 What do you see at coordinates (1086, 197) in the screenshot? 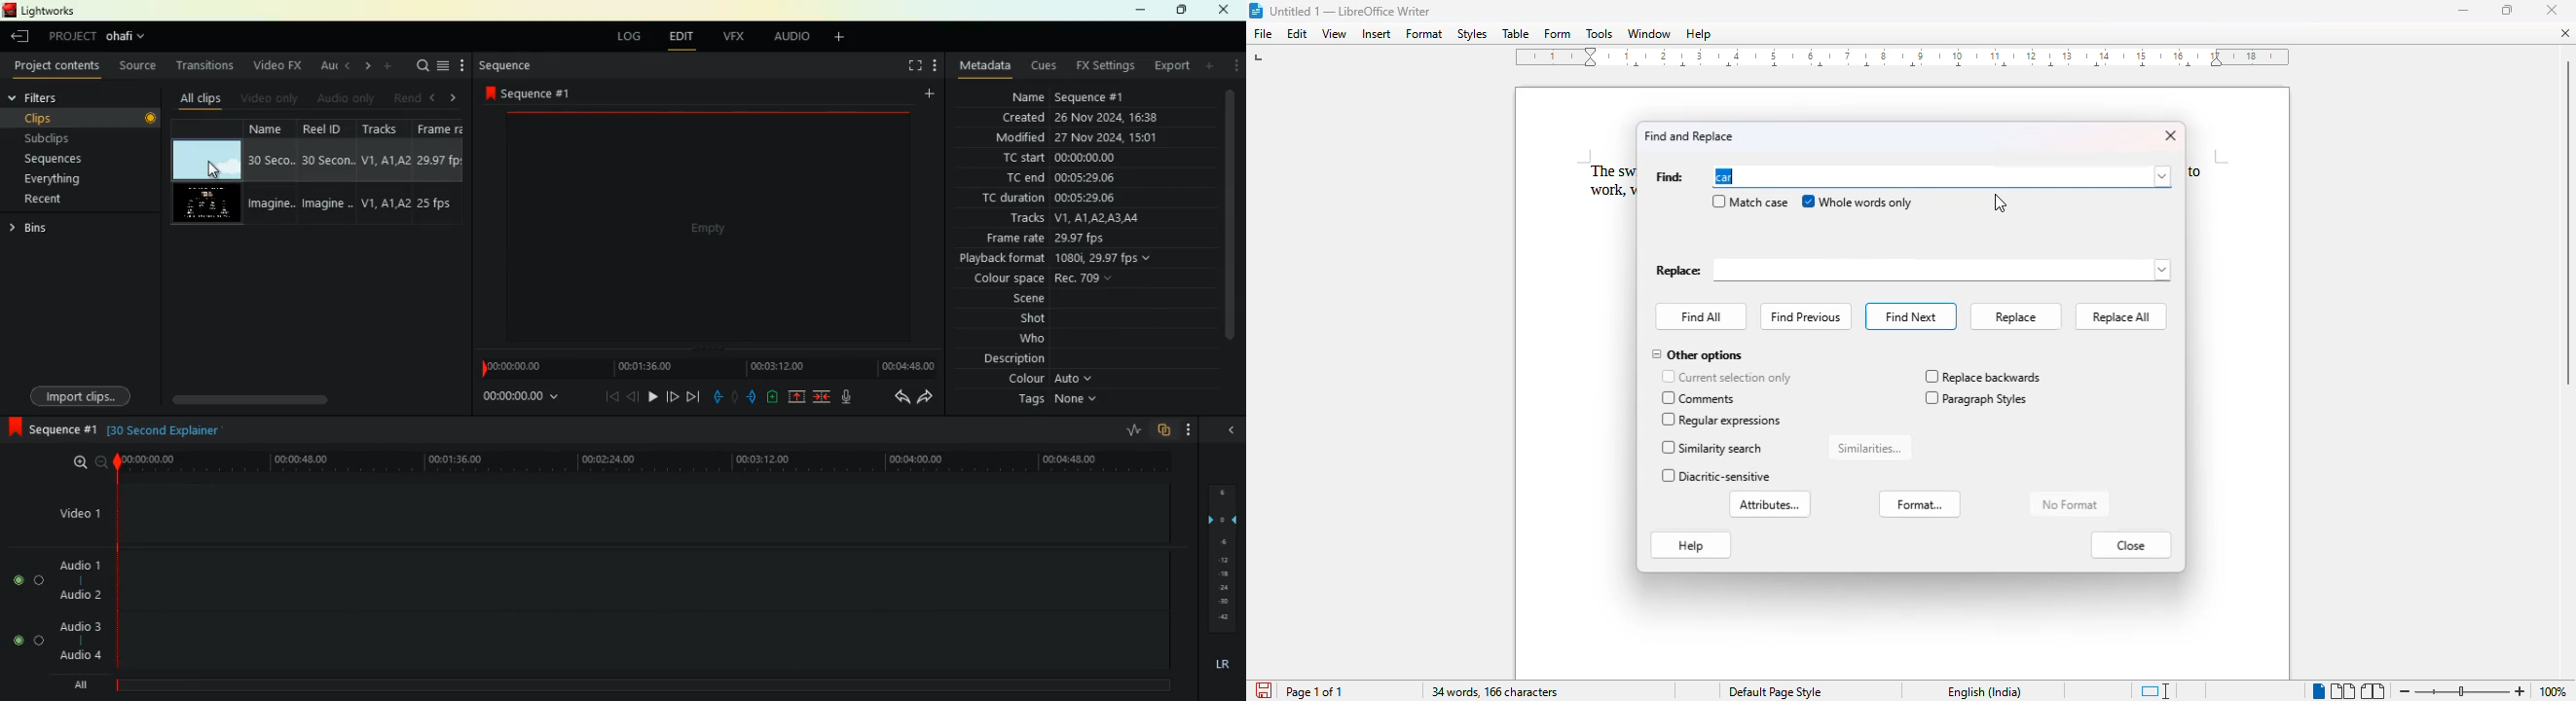
I see `tc duration 00:05:29:06` at bounding box center [1086, 197].